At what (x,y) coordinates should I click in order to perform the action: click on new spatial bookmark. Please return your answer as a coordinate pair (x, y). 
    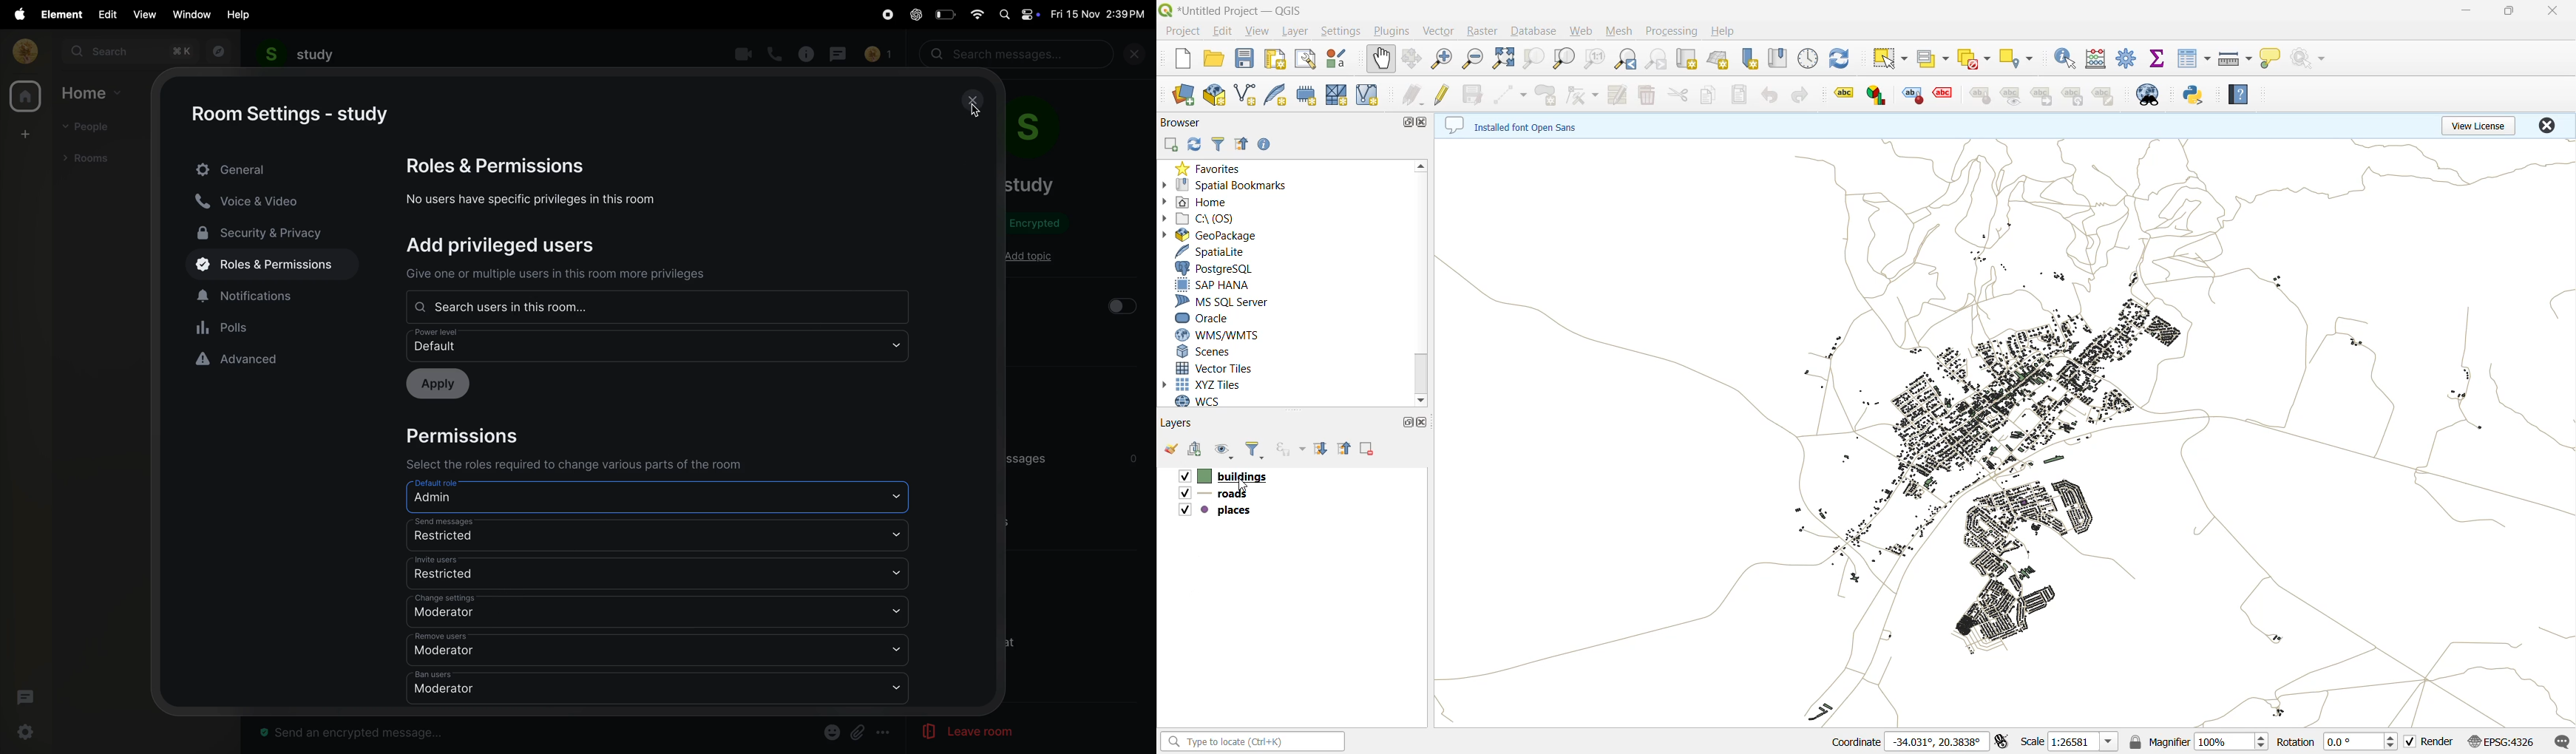
    Looking at the image, I should click on (1752, 58).